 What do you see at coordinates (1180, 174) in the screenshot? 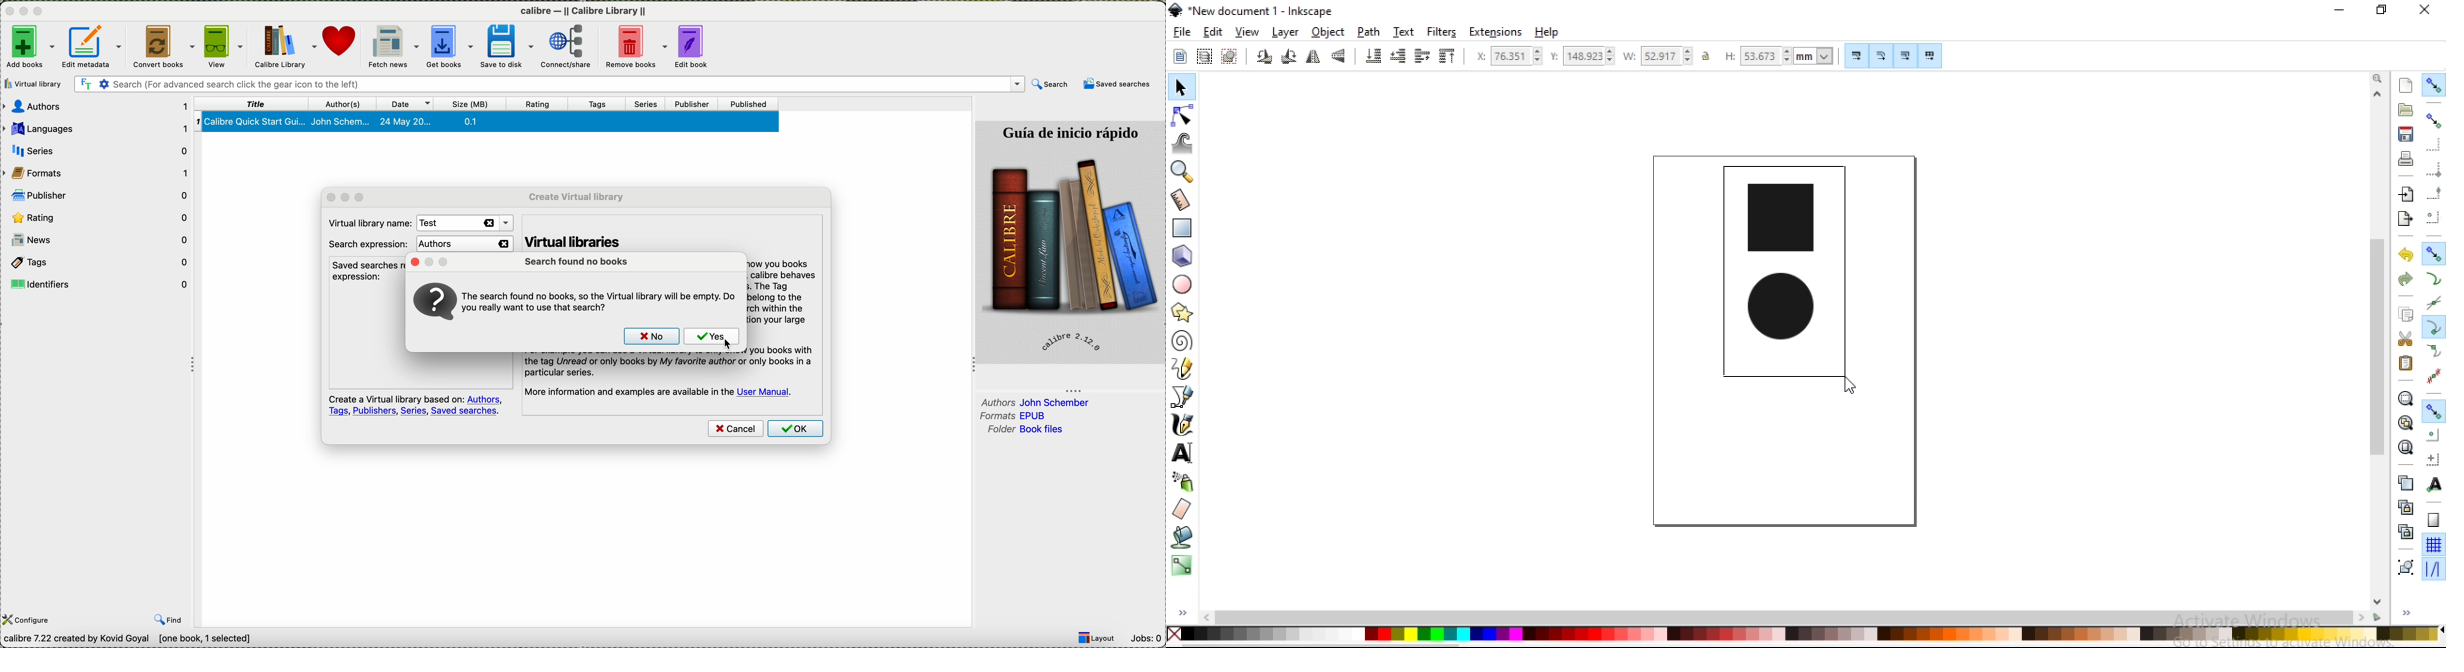
I see `zoom in or out` at bounding box center [1180, 174].